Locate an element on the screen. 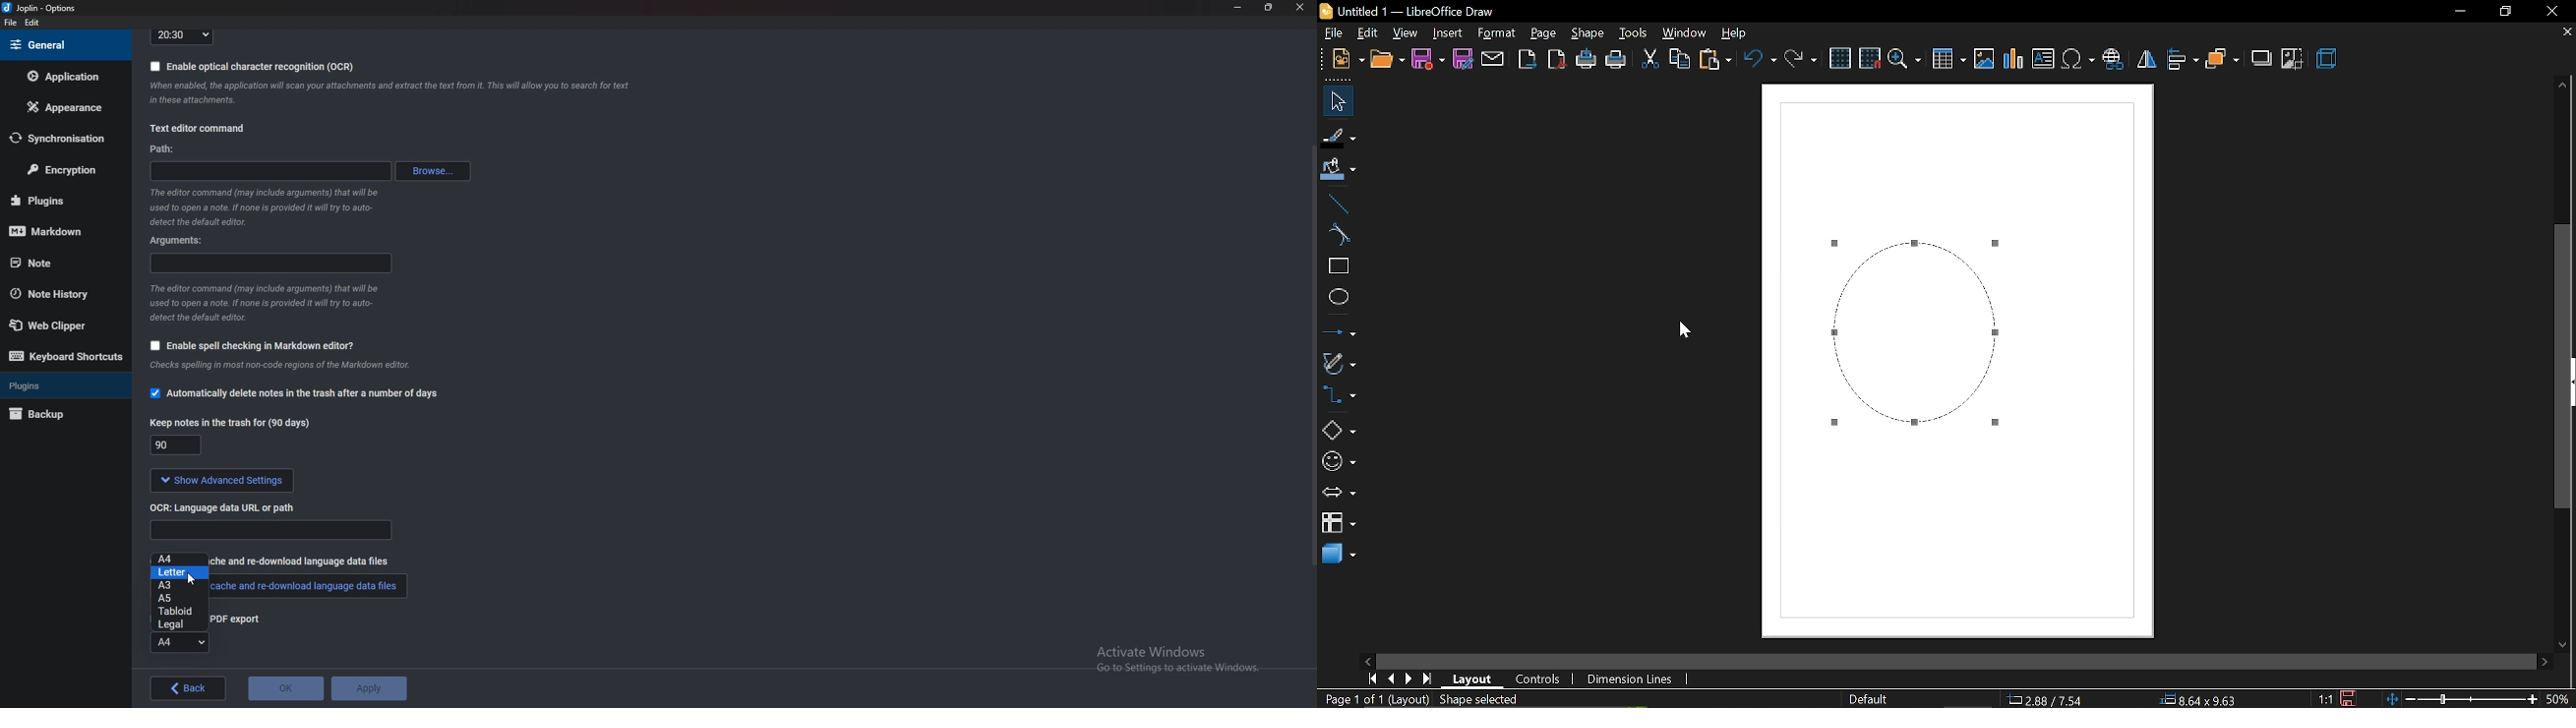 The image size is (2576, 728). plugins is located at coordinates (62, 385).